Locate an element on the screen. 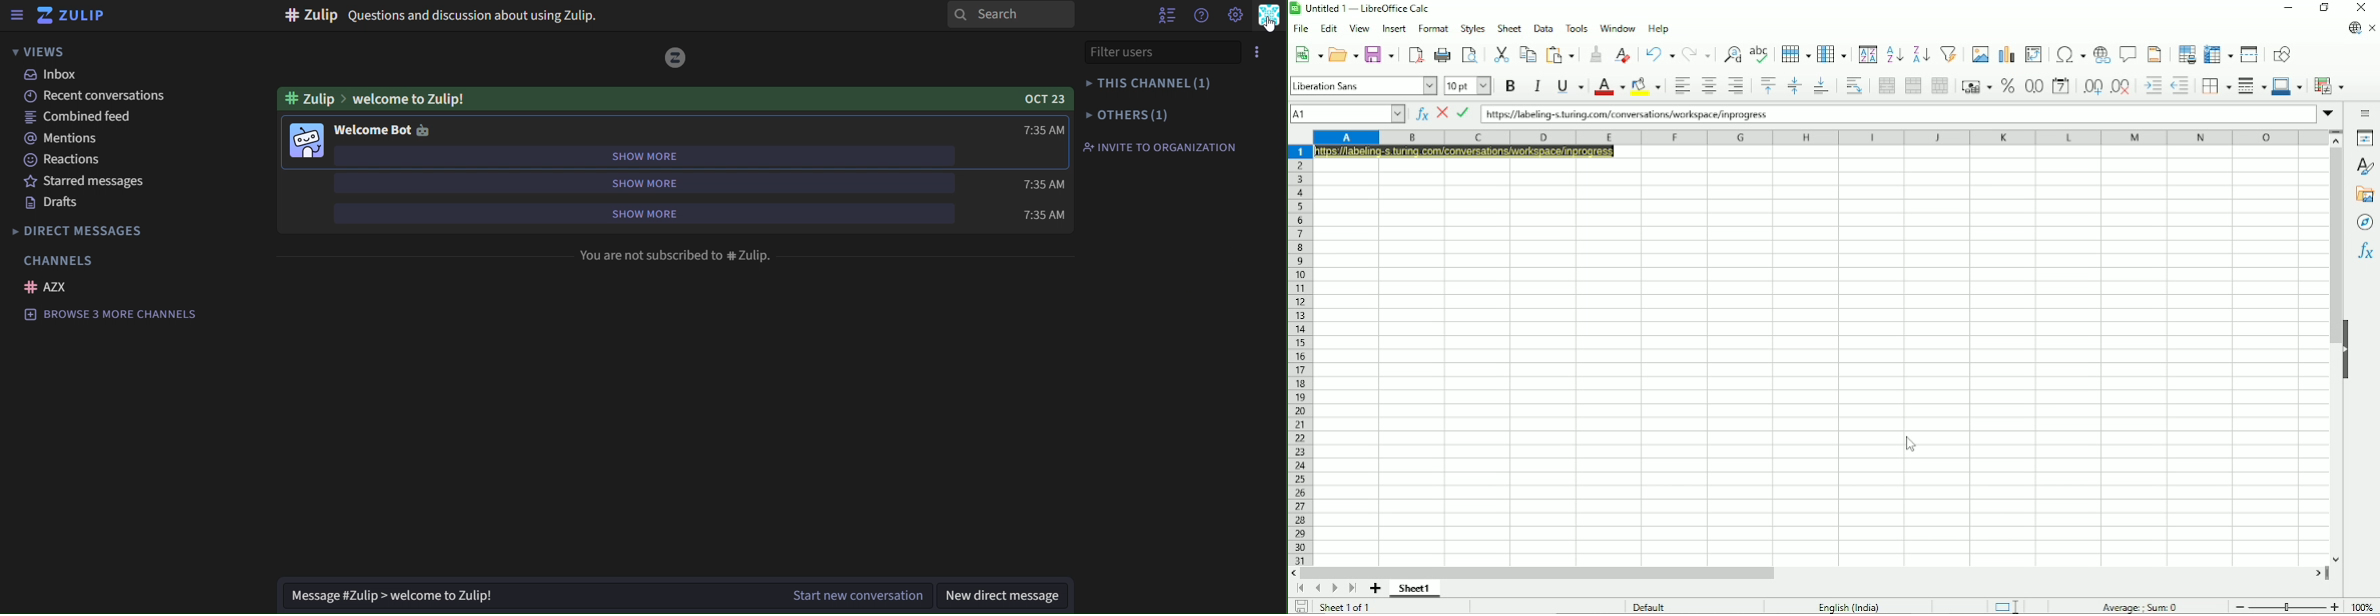 Image resolution: width=2380 pixels, height=616 pixels. You are not subscribed to # Zulip. is located at coordinates (675, 255).